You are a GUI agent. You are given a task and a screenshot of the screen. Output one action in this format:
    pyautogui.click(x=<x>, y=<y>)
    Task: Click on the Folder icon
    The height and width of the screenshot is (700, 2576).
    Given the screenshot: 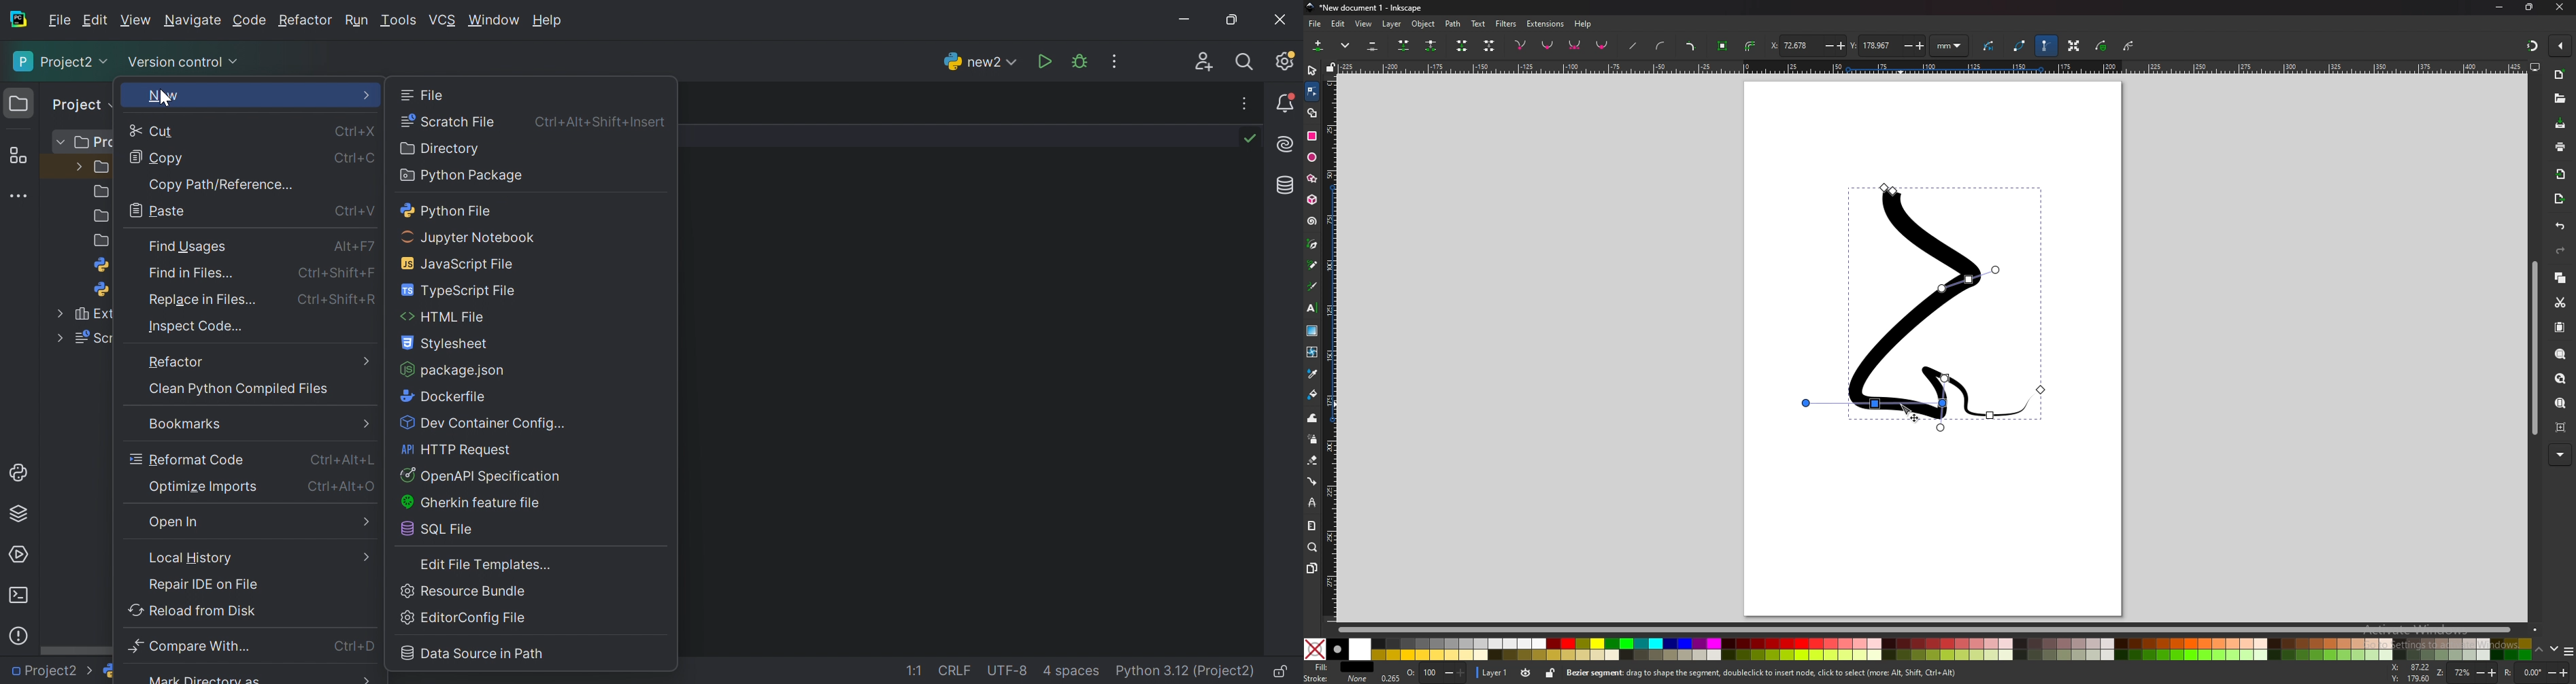 What is the action you would take?
    pyautogui.click(x=16, y=101)
    